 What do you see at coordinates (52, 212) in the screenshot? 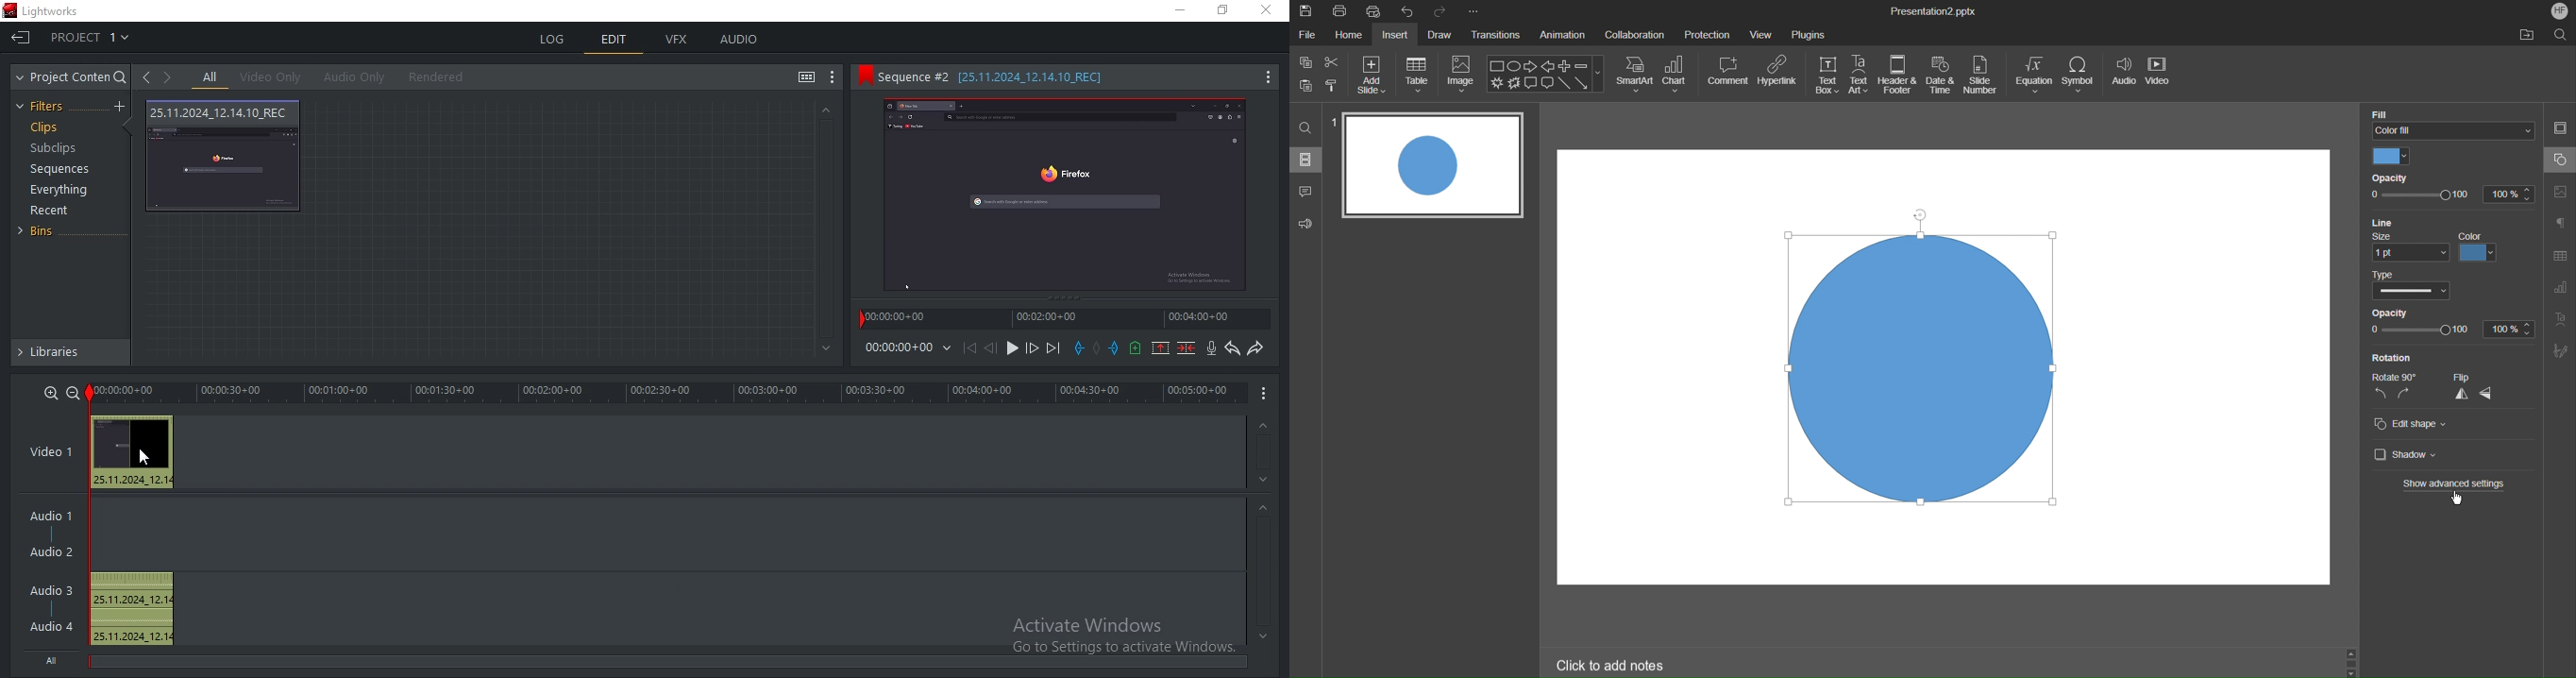
I see `recent` at bounding box center [52, 212].